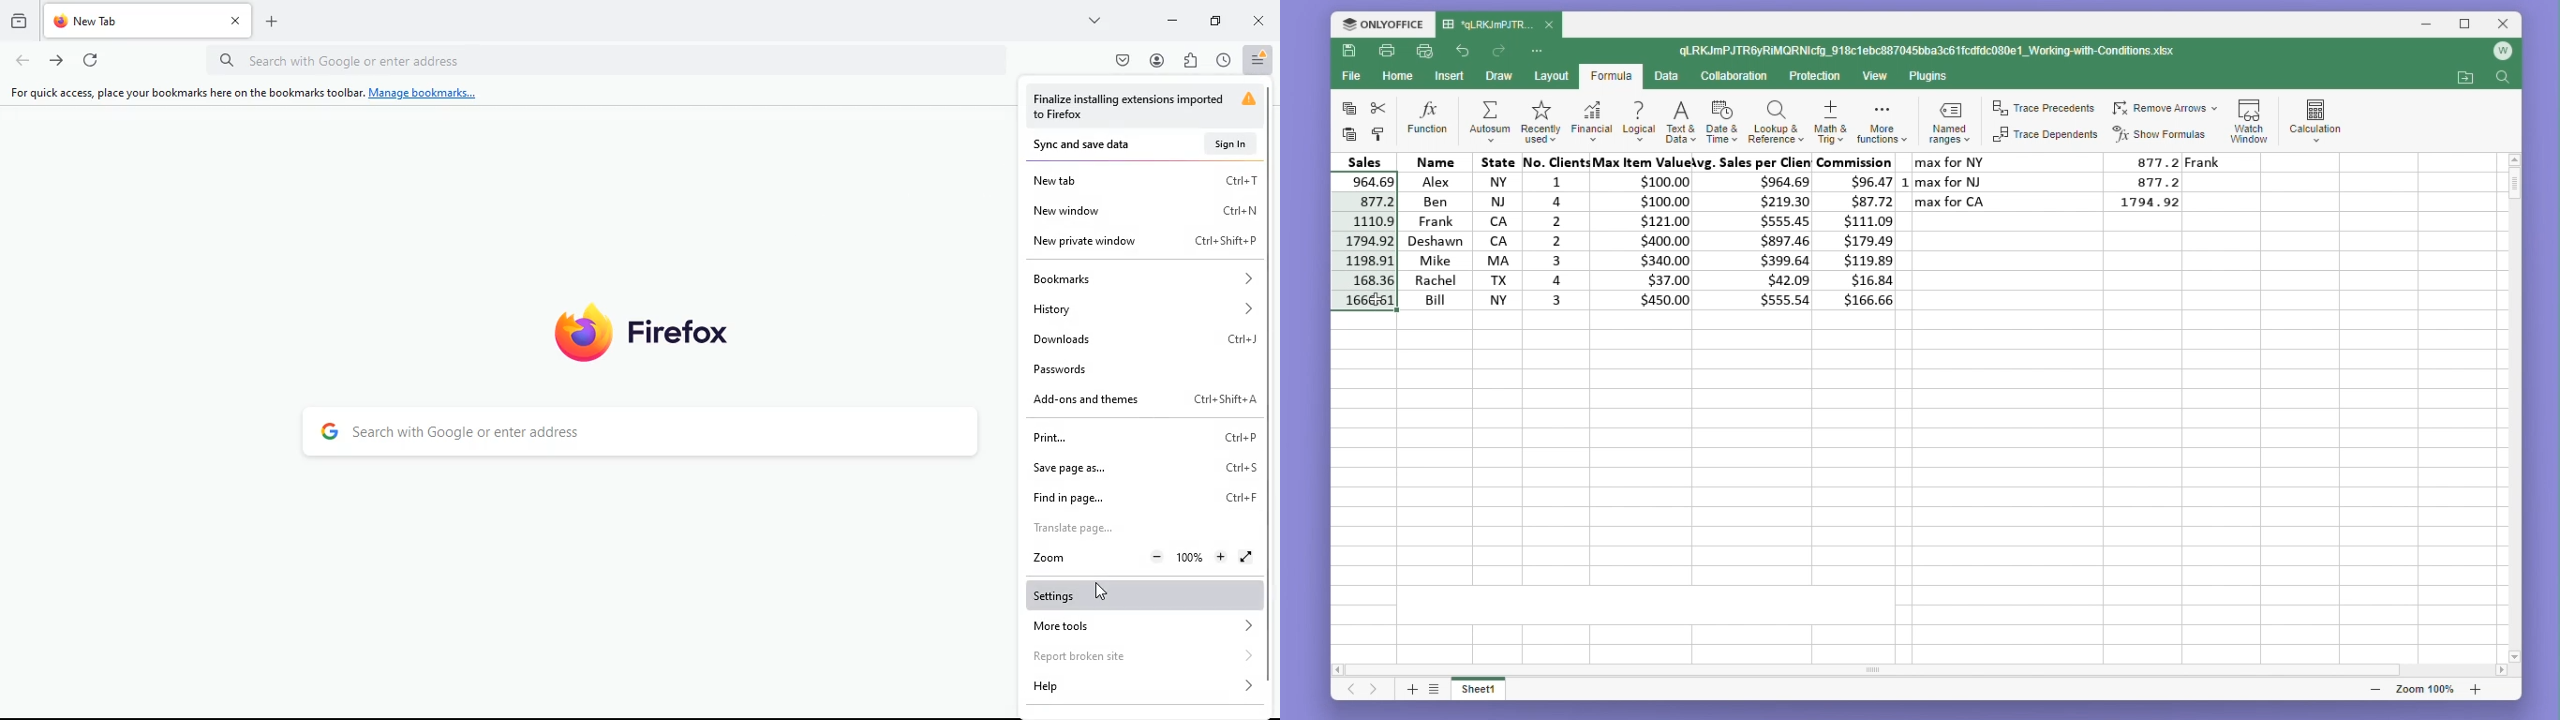  What do you see at coordinates (1190, 62) in the screenshot?
I see `extensions` at bounding box center [1190, 62].